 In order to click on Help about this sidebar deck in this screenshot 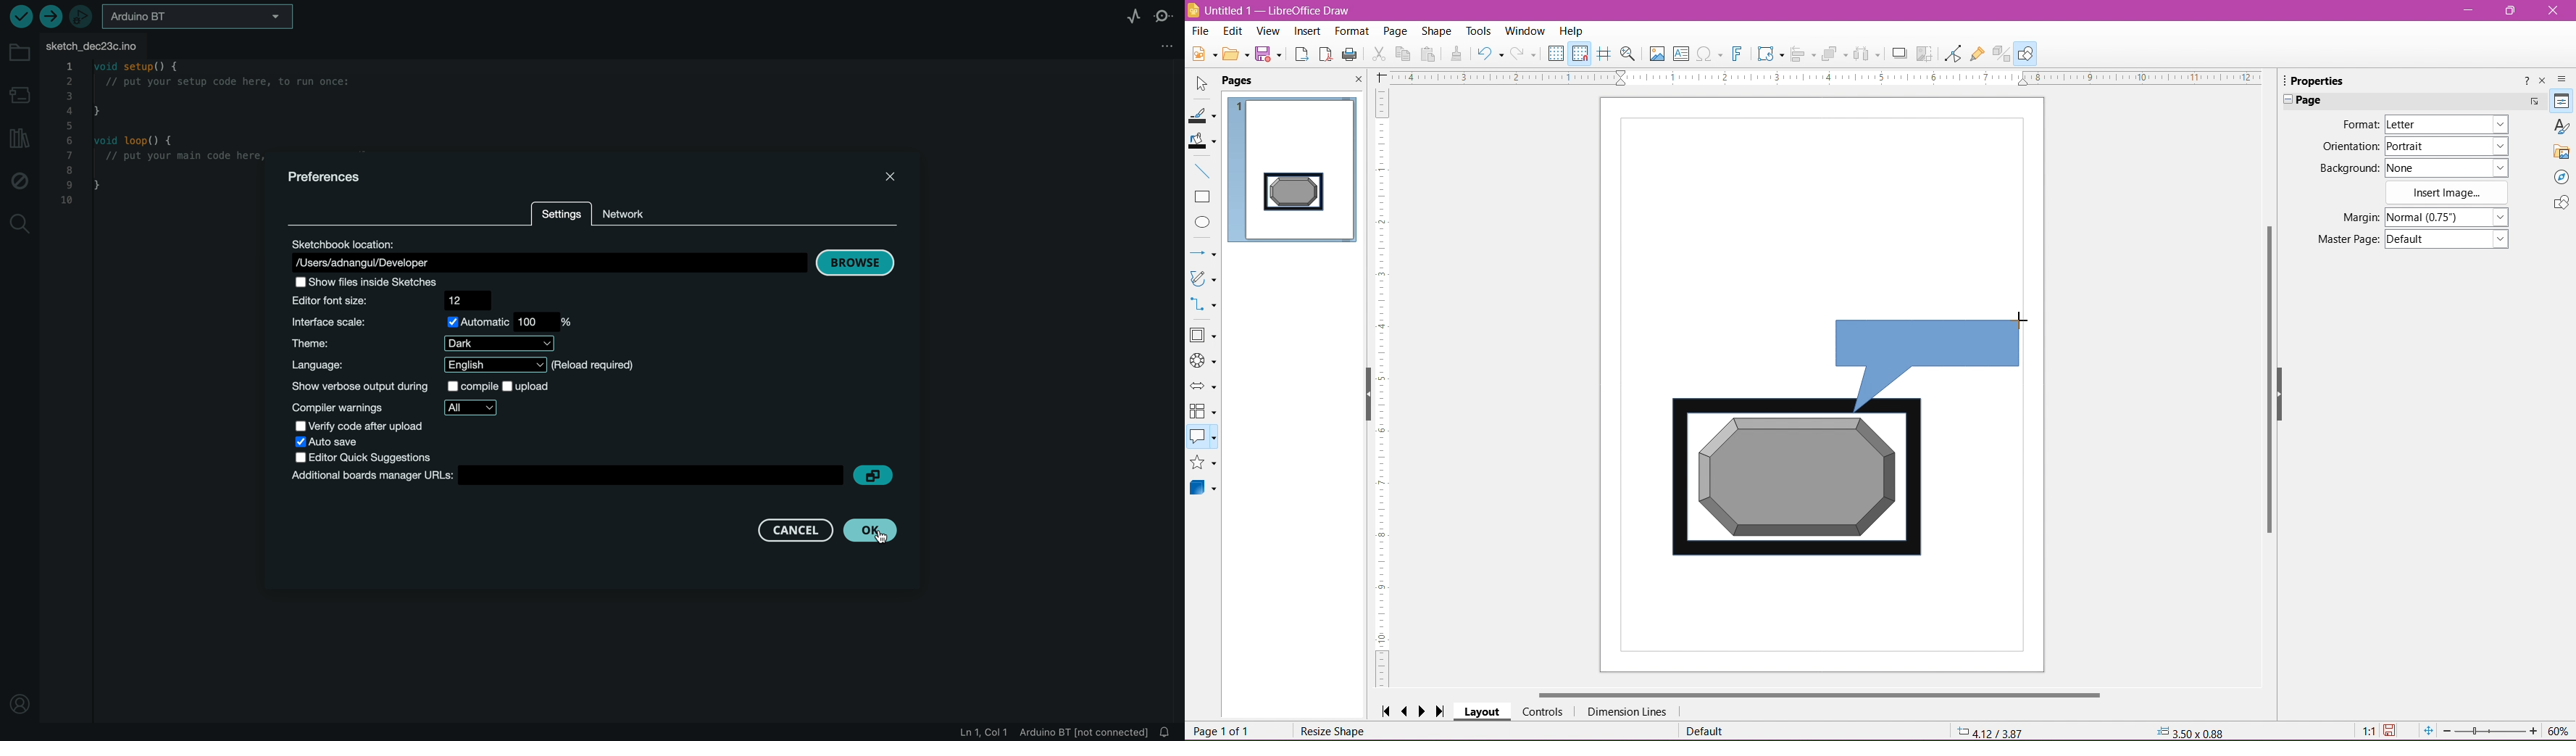, I will do `click(2525, 80)`.